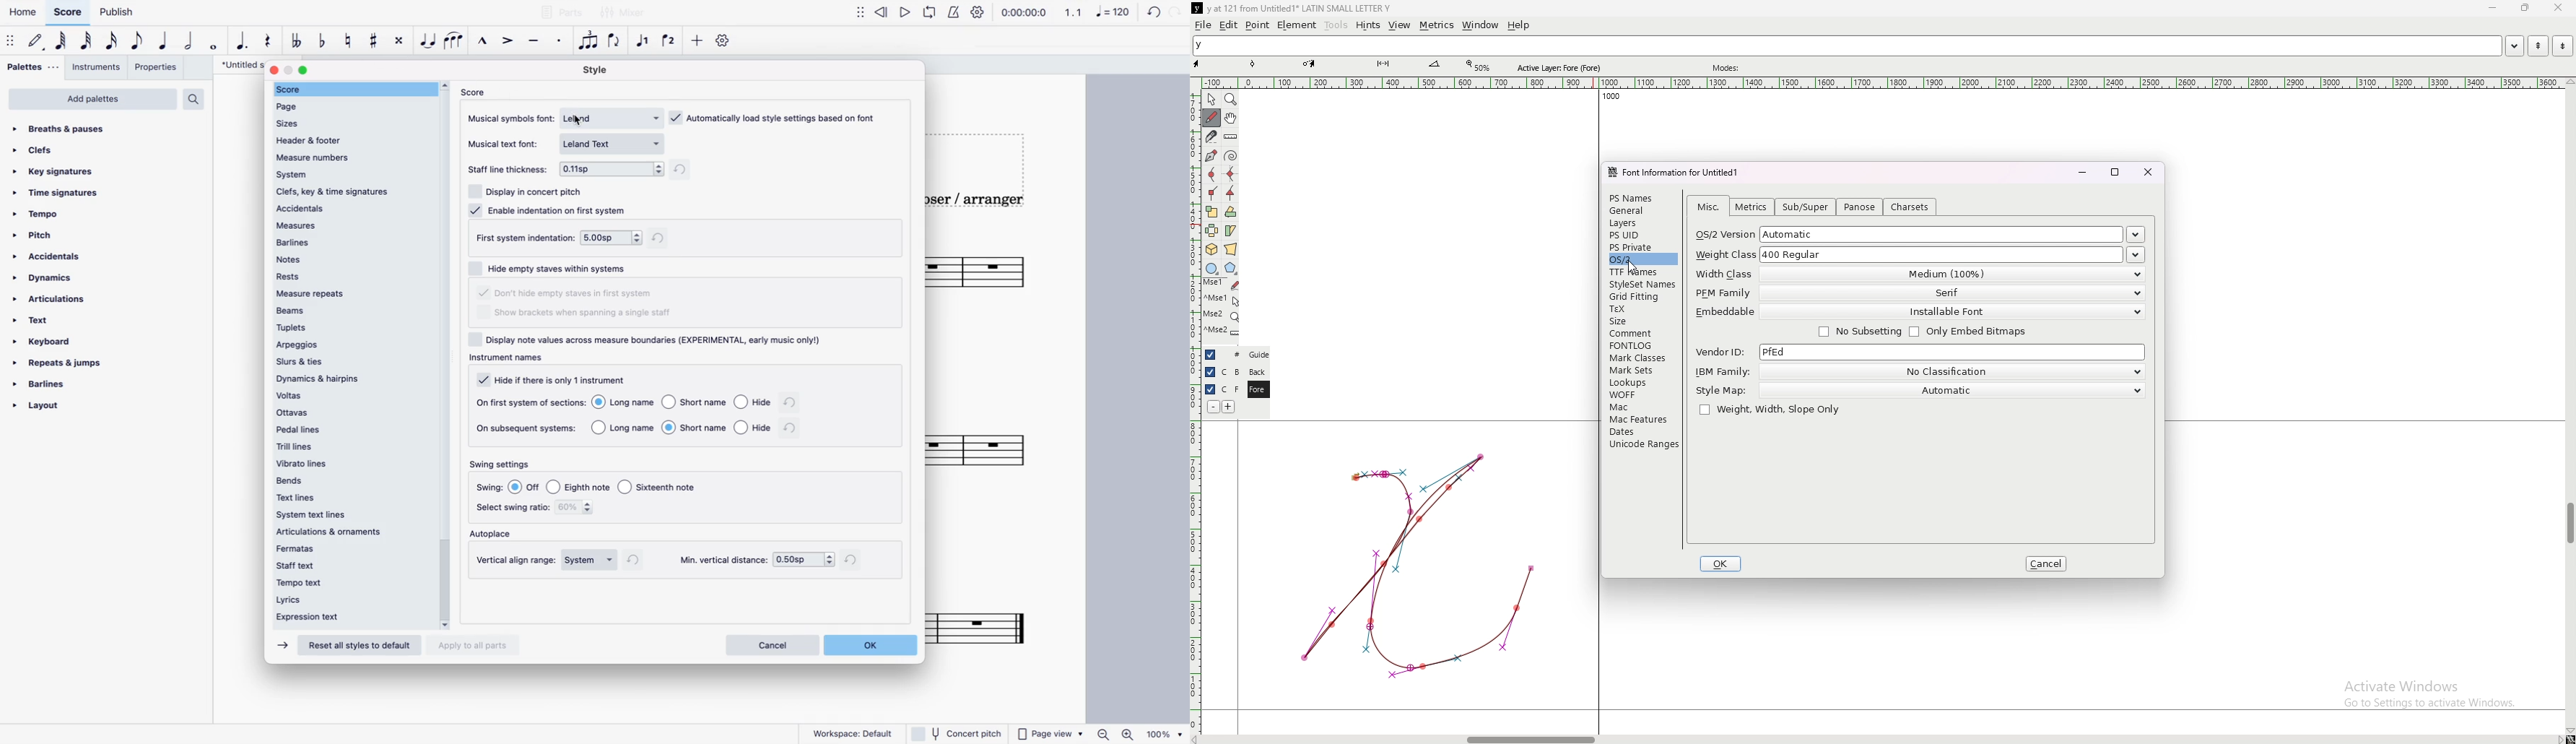  I want to click on tempo, so click(40, 218).